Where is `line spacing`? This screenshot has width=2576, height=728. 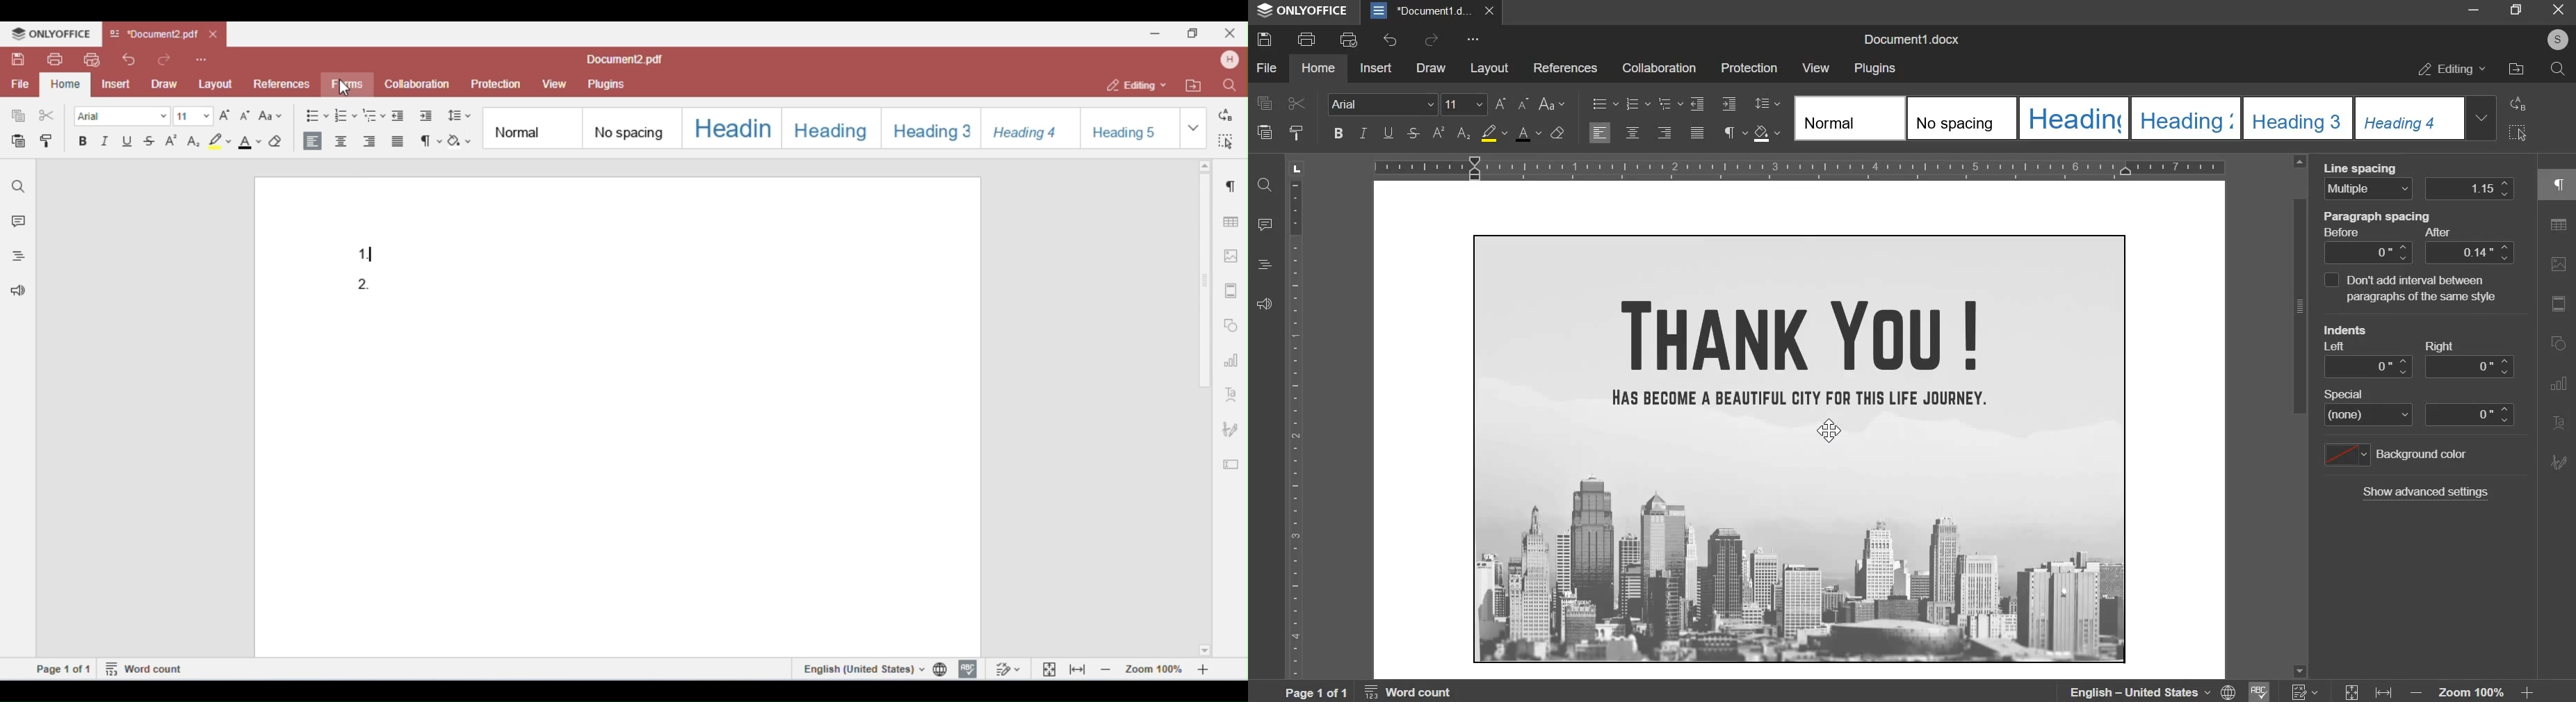
line spacing is located at coordinates (1769, 103).